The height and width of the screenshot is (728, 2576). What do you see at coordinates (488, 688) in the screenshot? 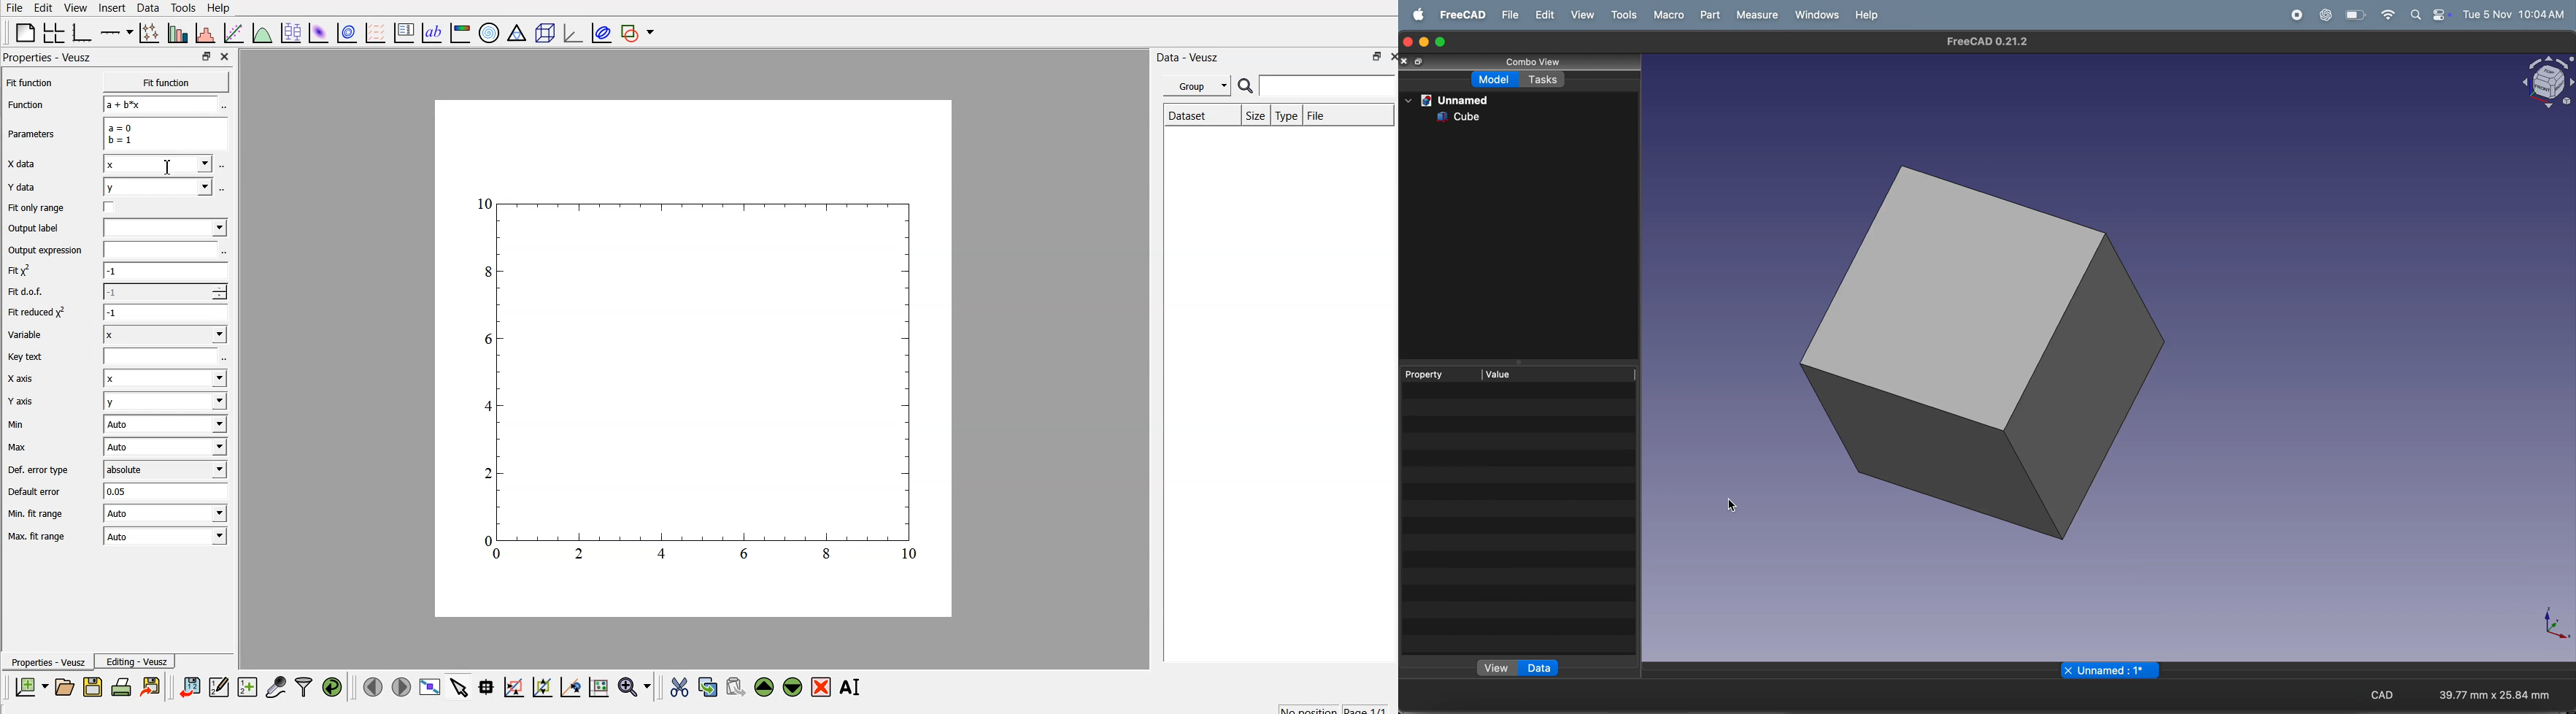
I see `read data points on the graph` at bounding box center [488, 688].